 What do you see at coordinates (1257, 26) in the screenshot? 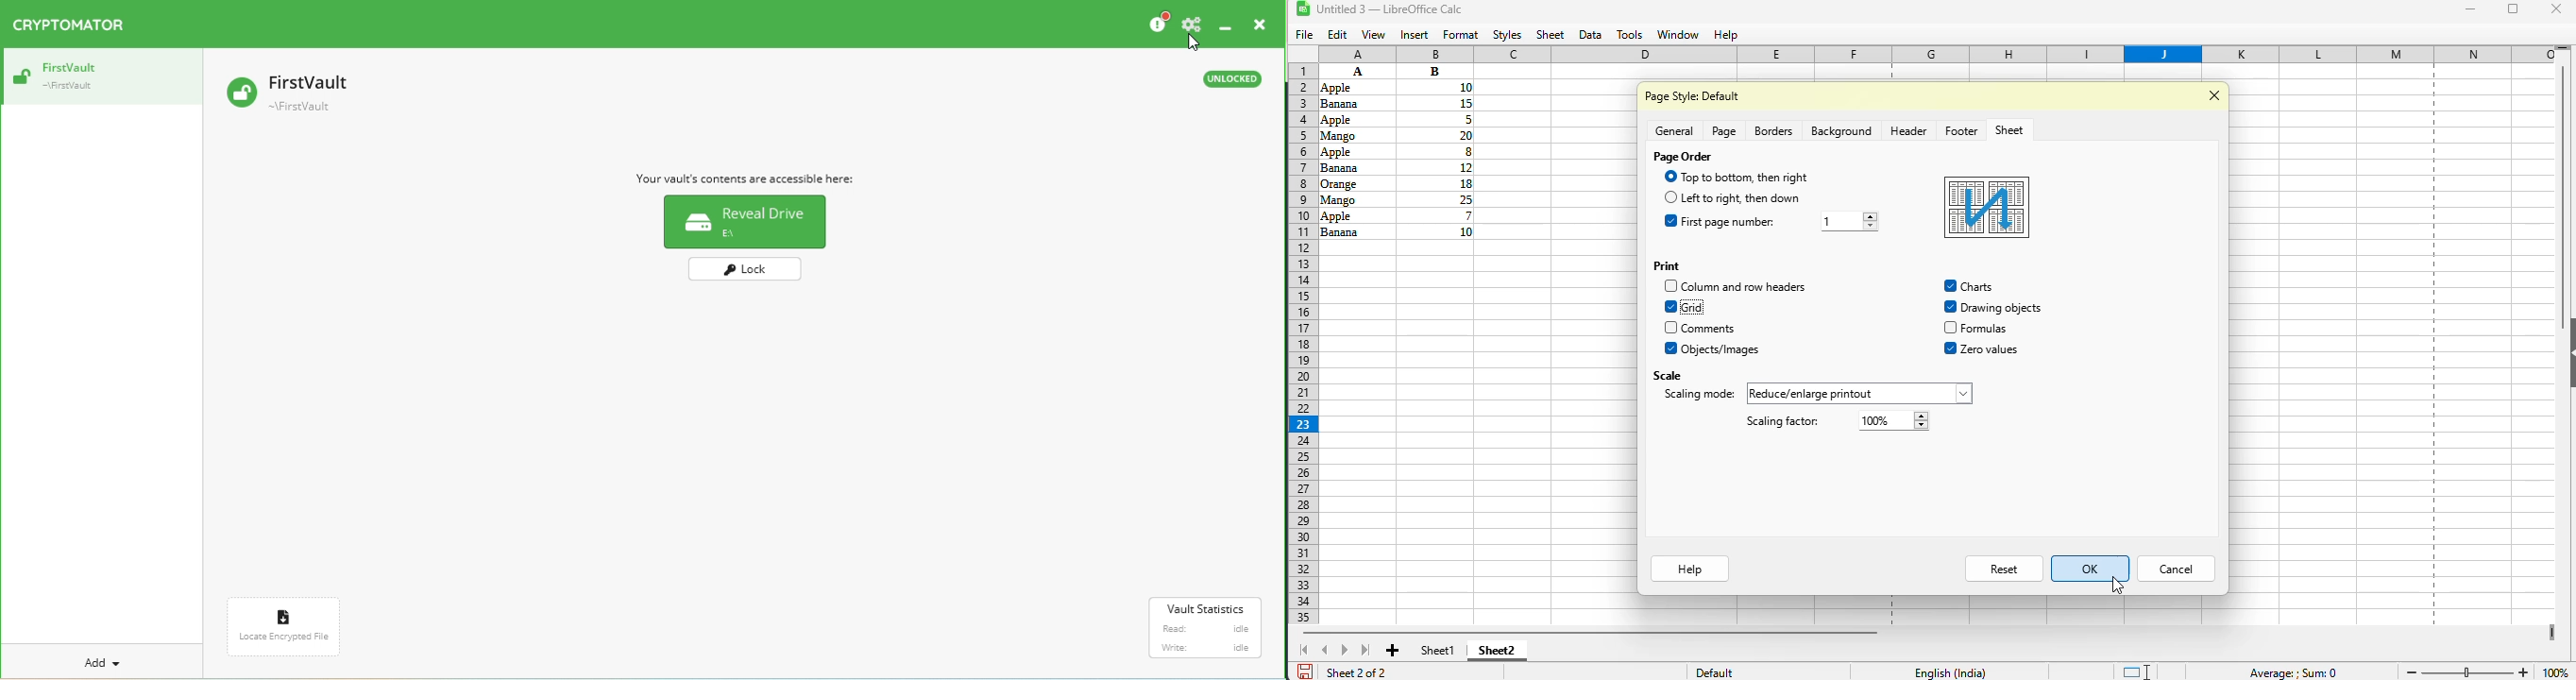
I see `Close` at bounding box center [1257, 26].